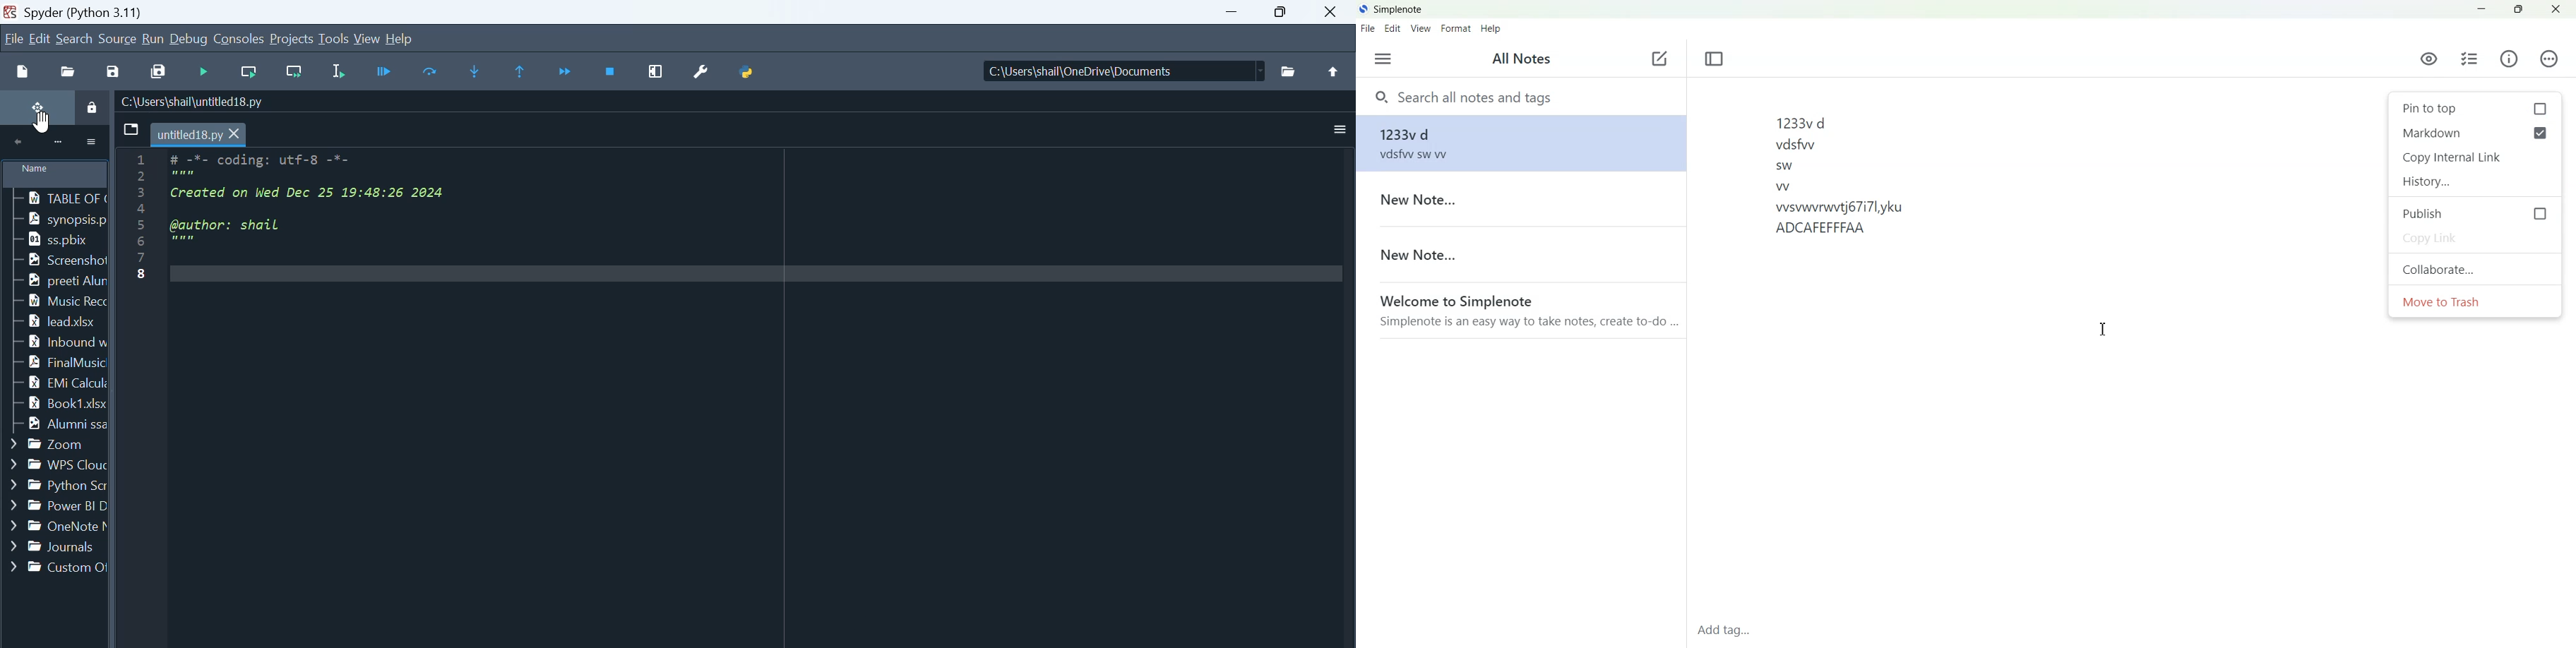 Image resolution: width=2576 pixels, height=672 pixels. Describe the element at coordinates (433, 71) in the screenshot. I see `Run current line` at that location.